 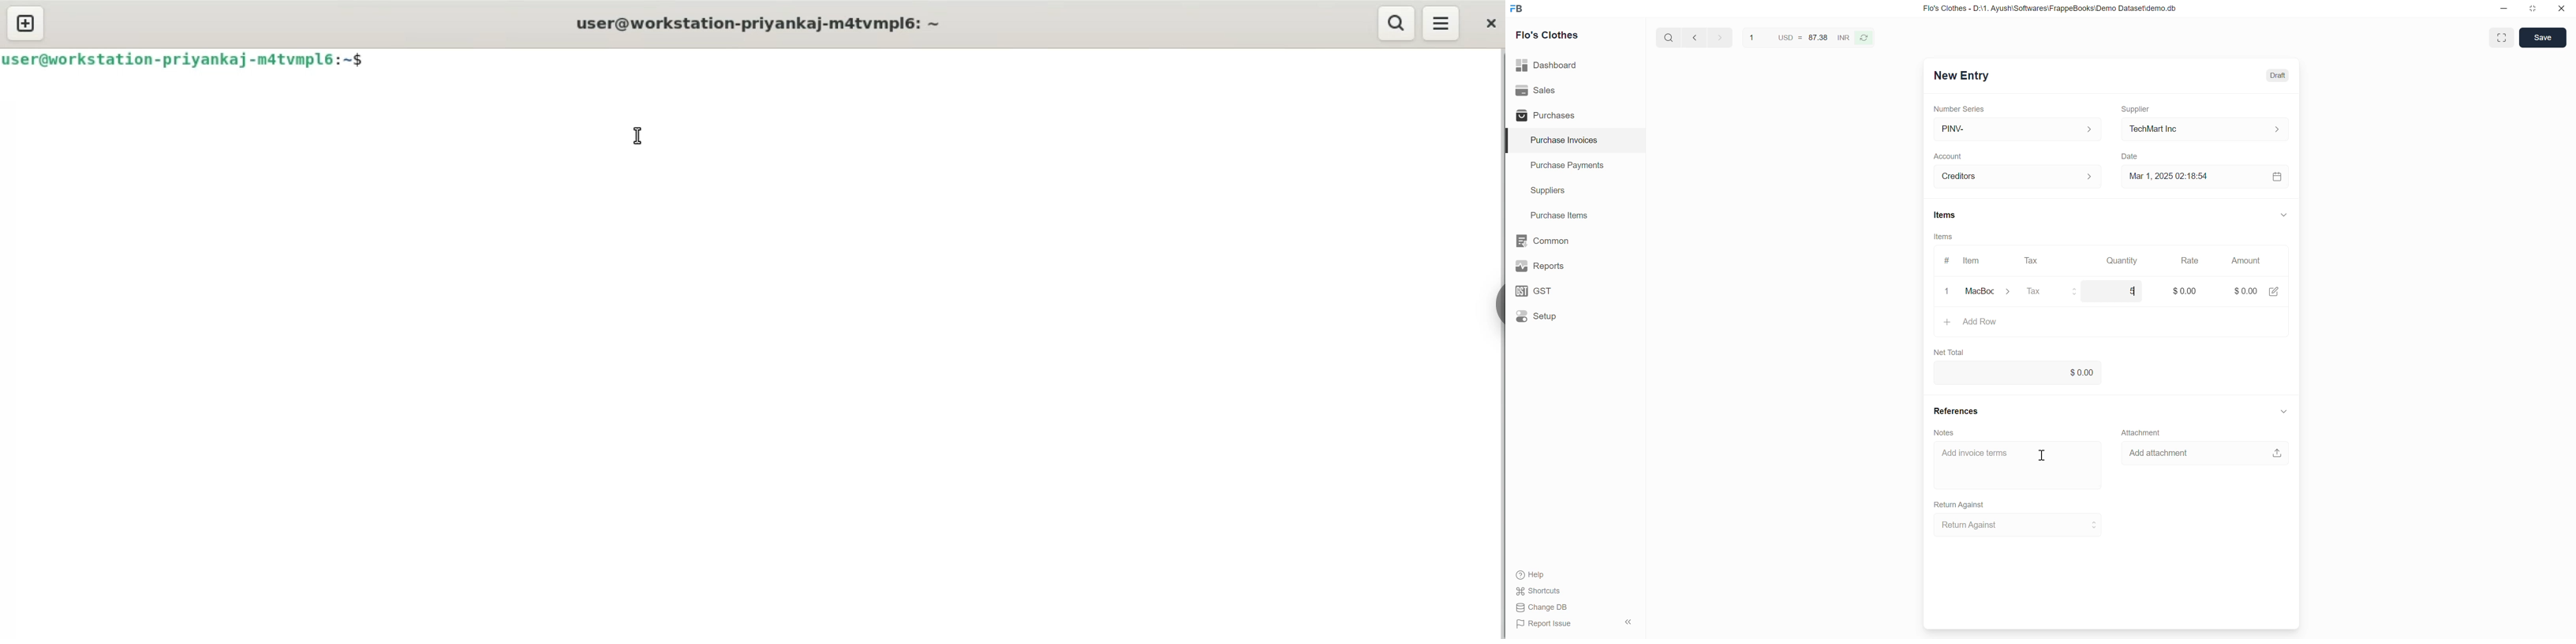 I want to click on Attachment, so click(x=2141, y=432).